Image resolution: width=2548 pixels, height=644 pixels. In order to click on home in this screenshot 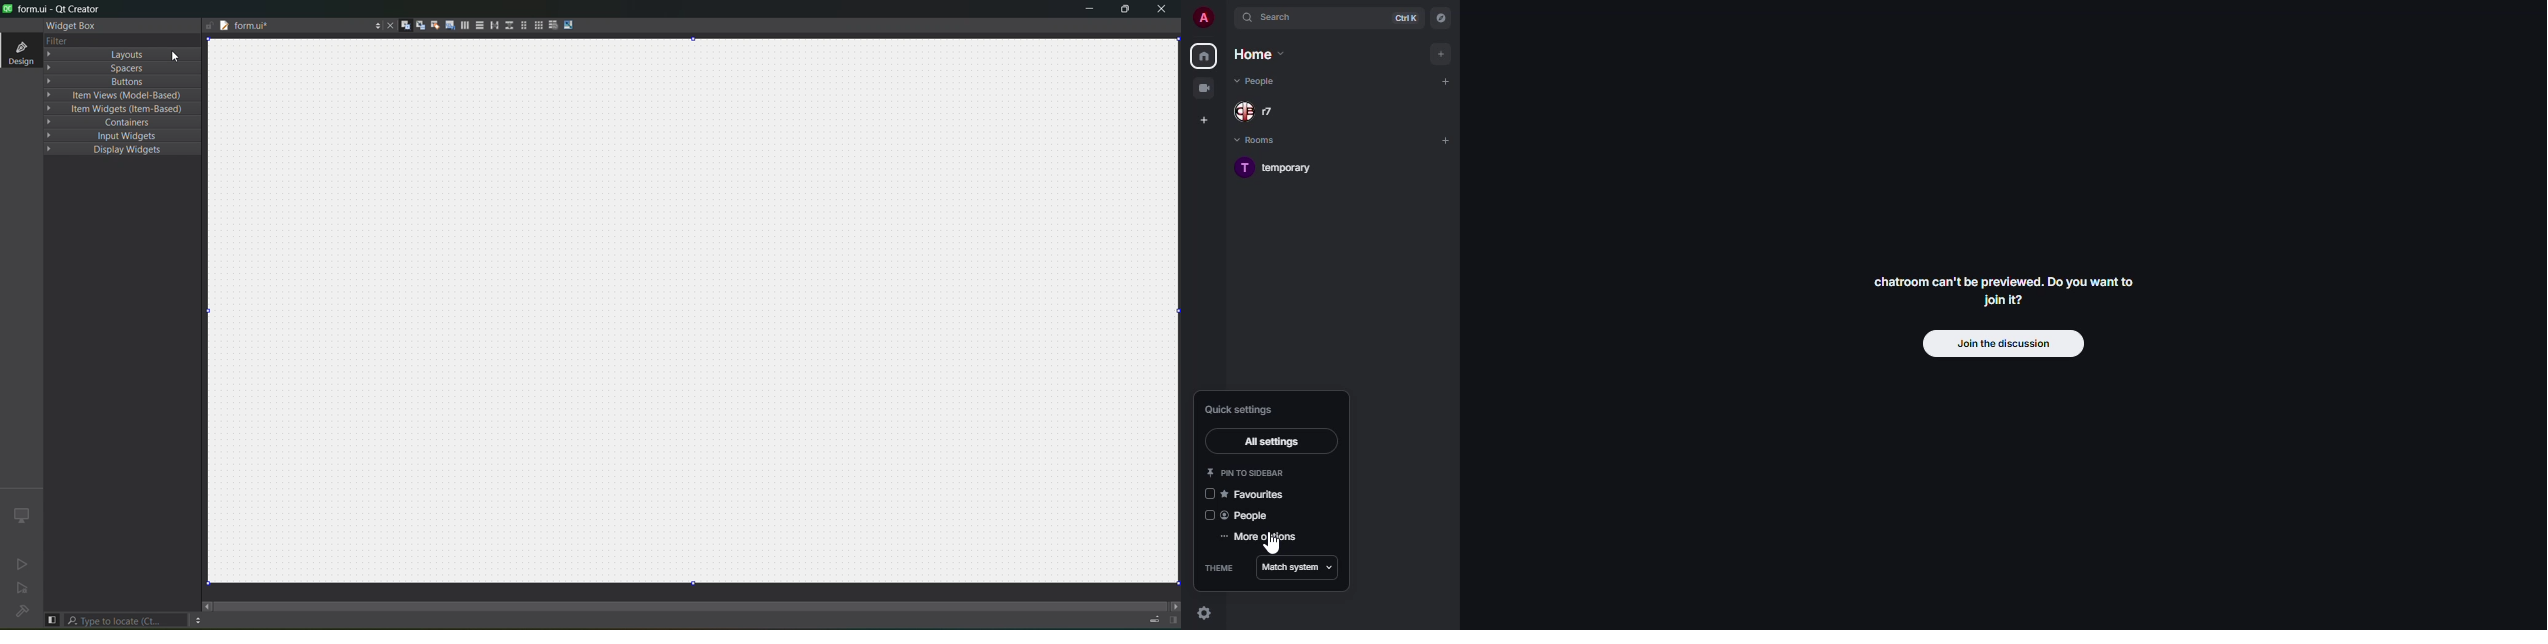, I will do `click(1263, 55)`.